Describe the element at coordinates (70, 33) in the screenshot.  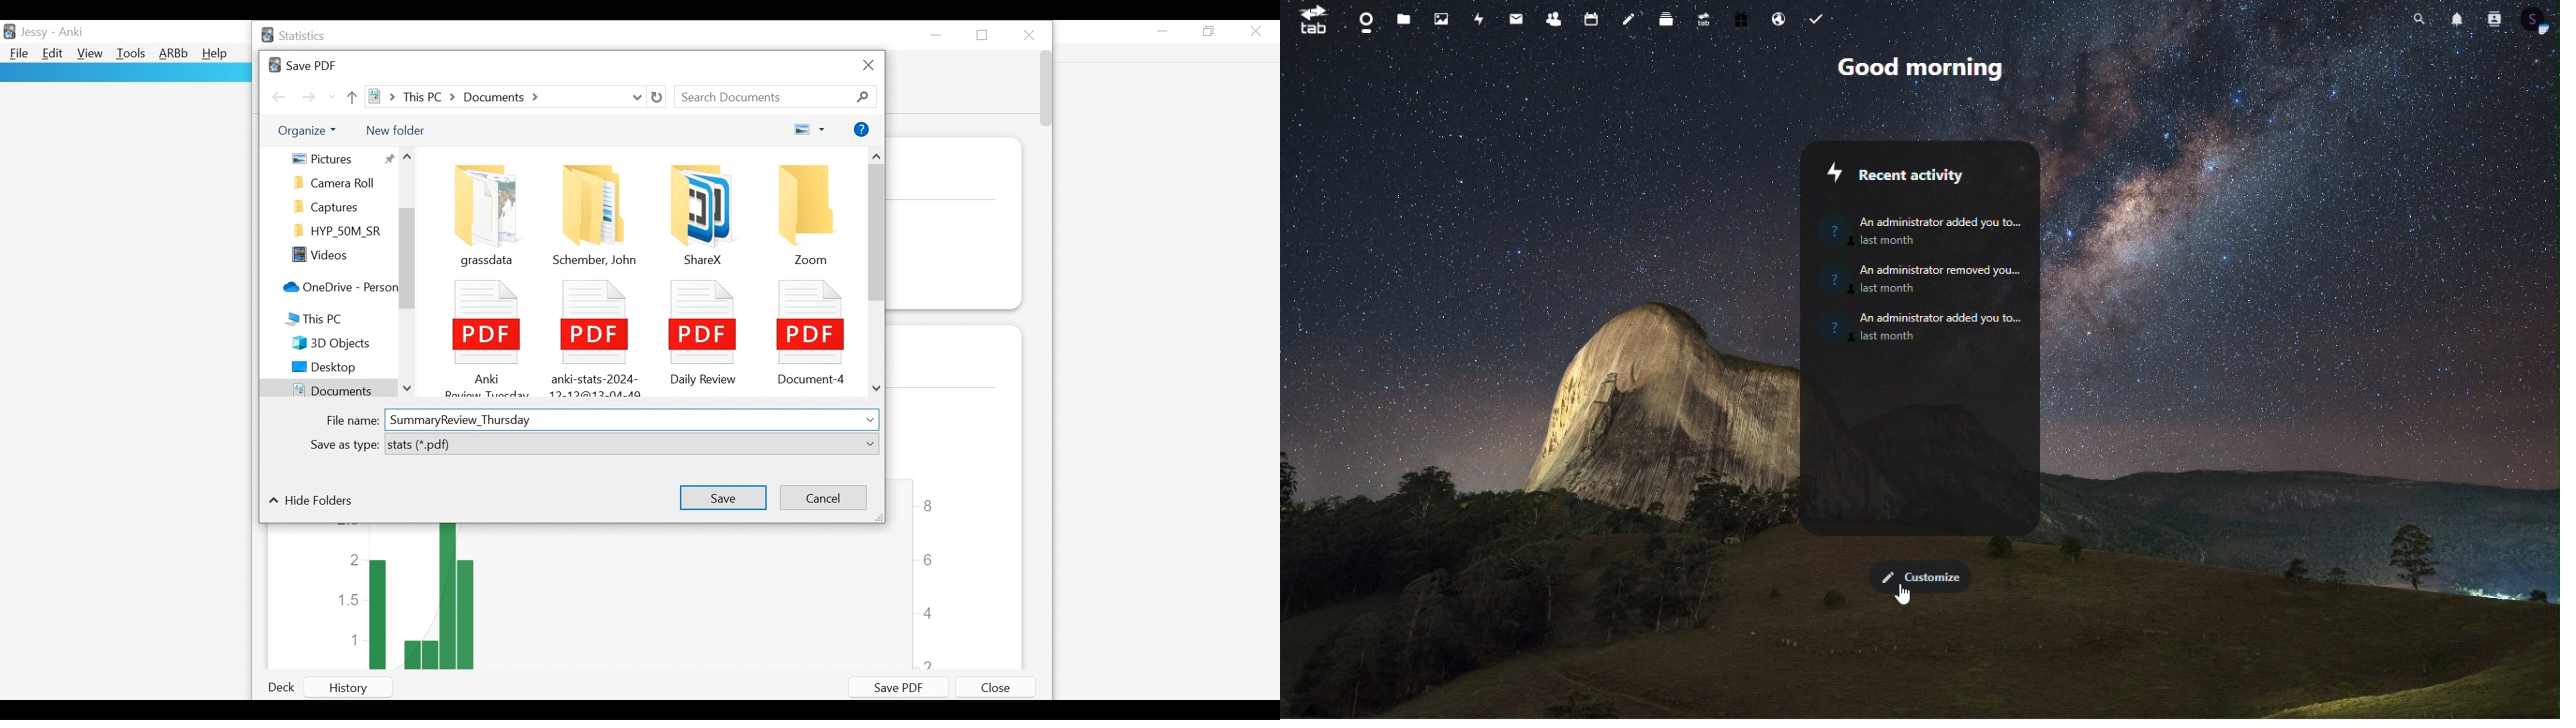
I see `Anki` at that location.